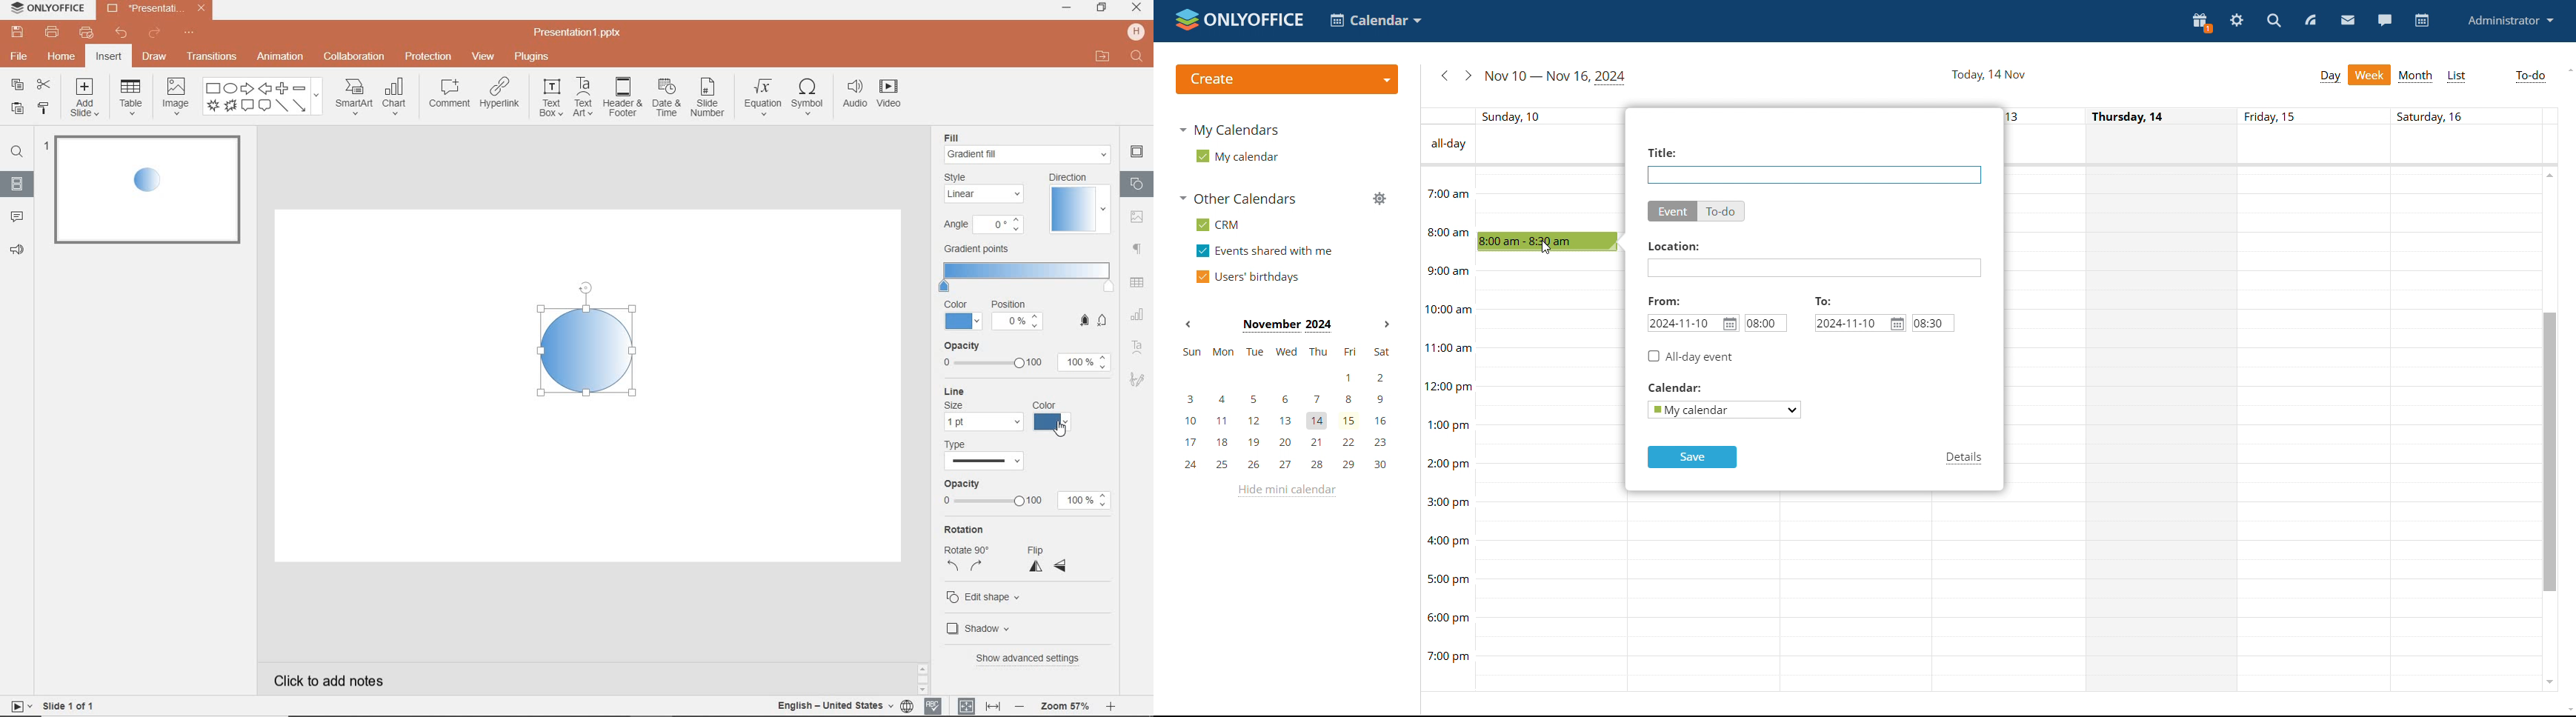 The height and width of the screenshot is (728, 2576). I want to click on scroll down, so click(2549, 684).